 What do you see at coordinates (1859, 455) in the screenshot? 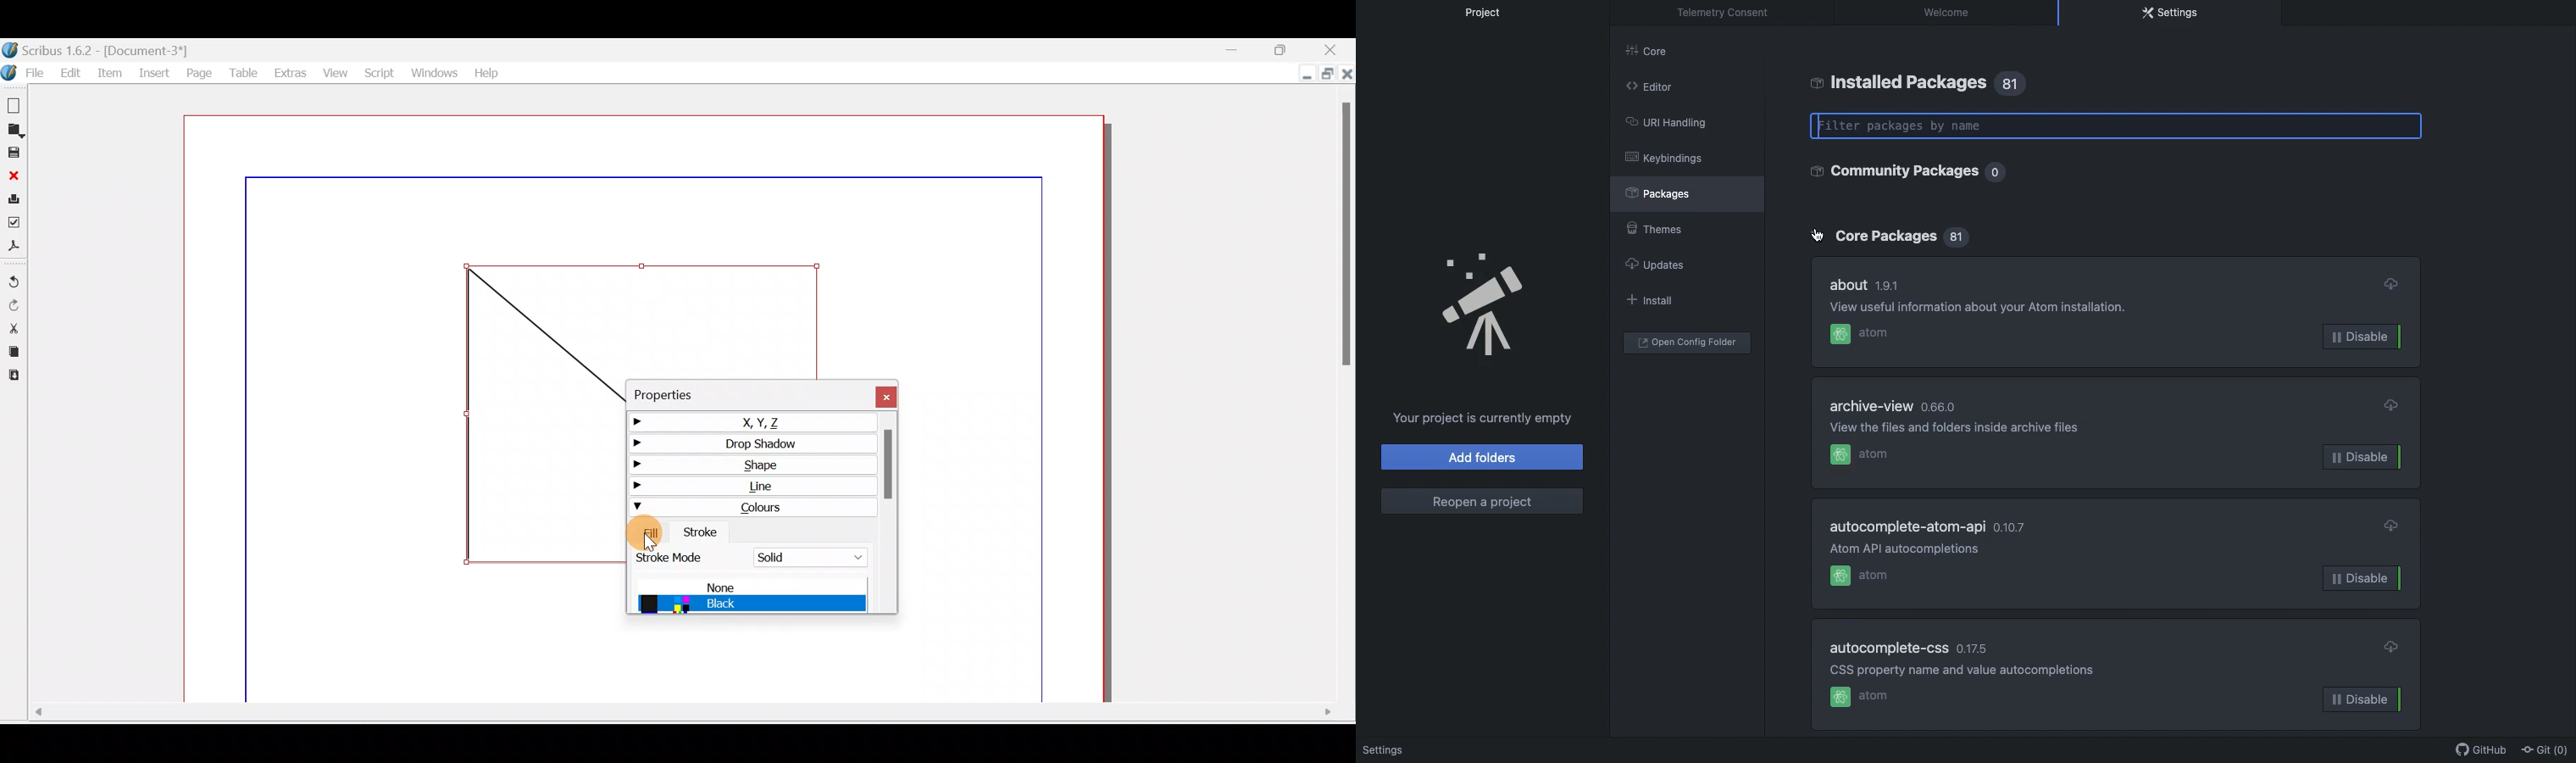
I see `atom` at bounding box center [1859, 455].